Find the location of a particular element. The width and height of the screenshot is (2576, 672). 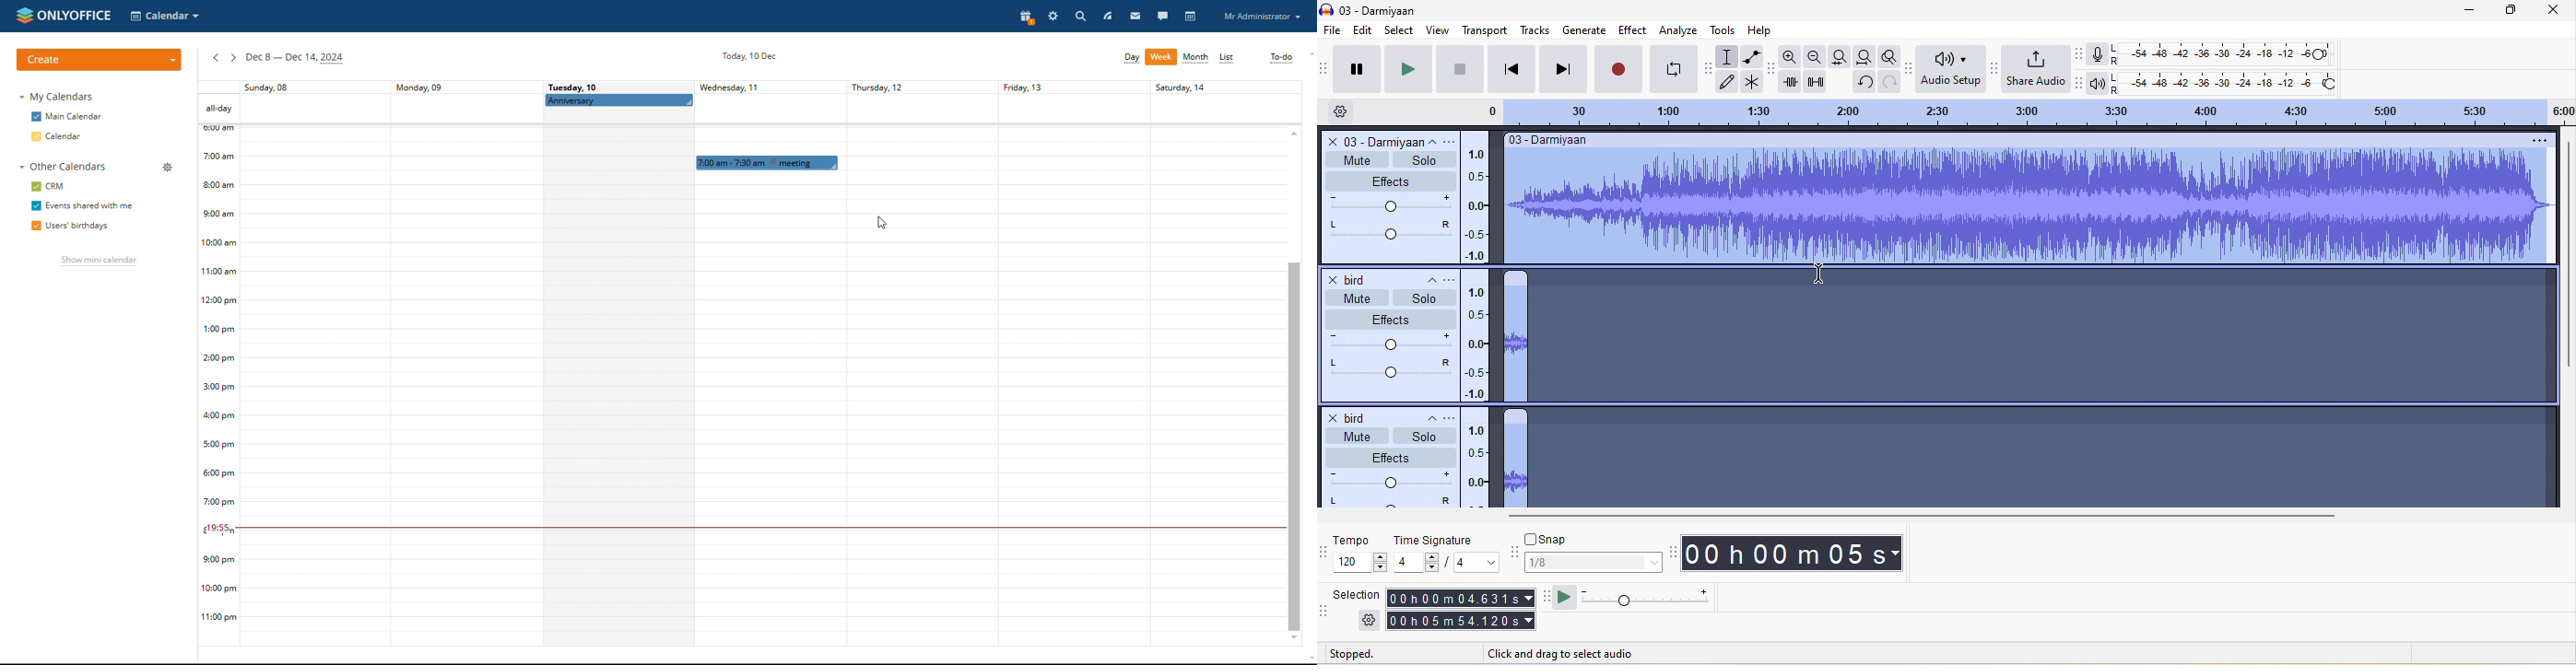

help is located at coordinates (1765, 29).